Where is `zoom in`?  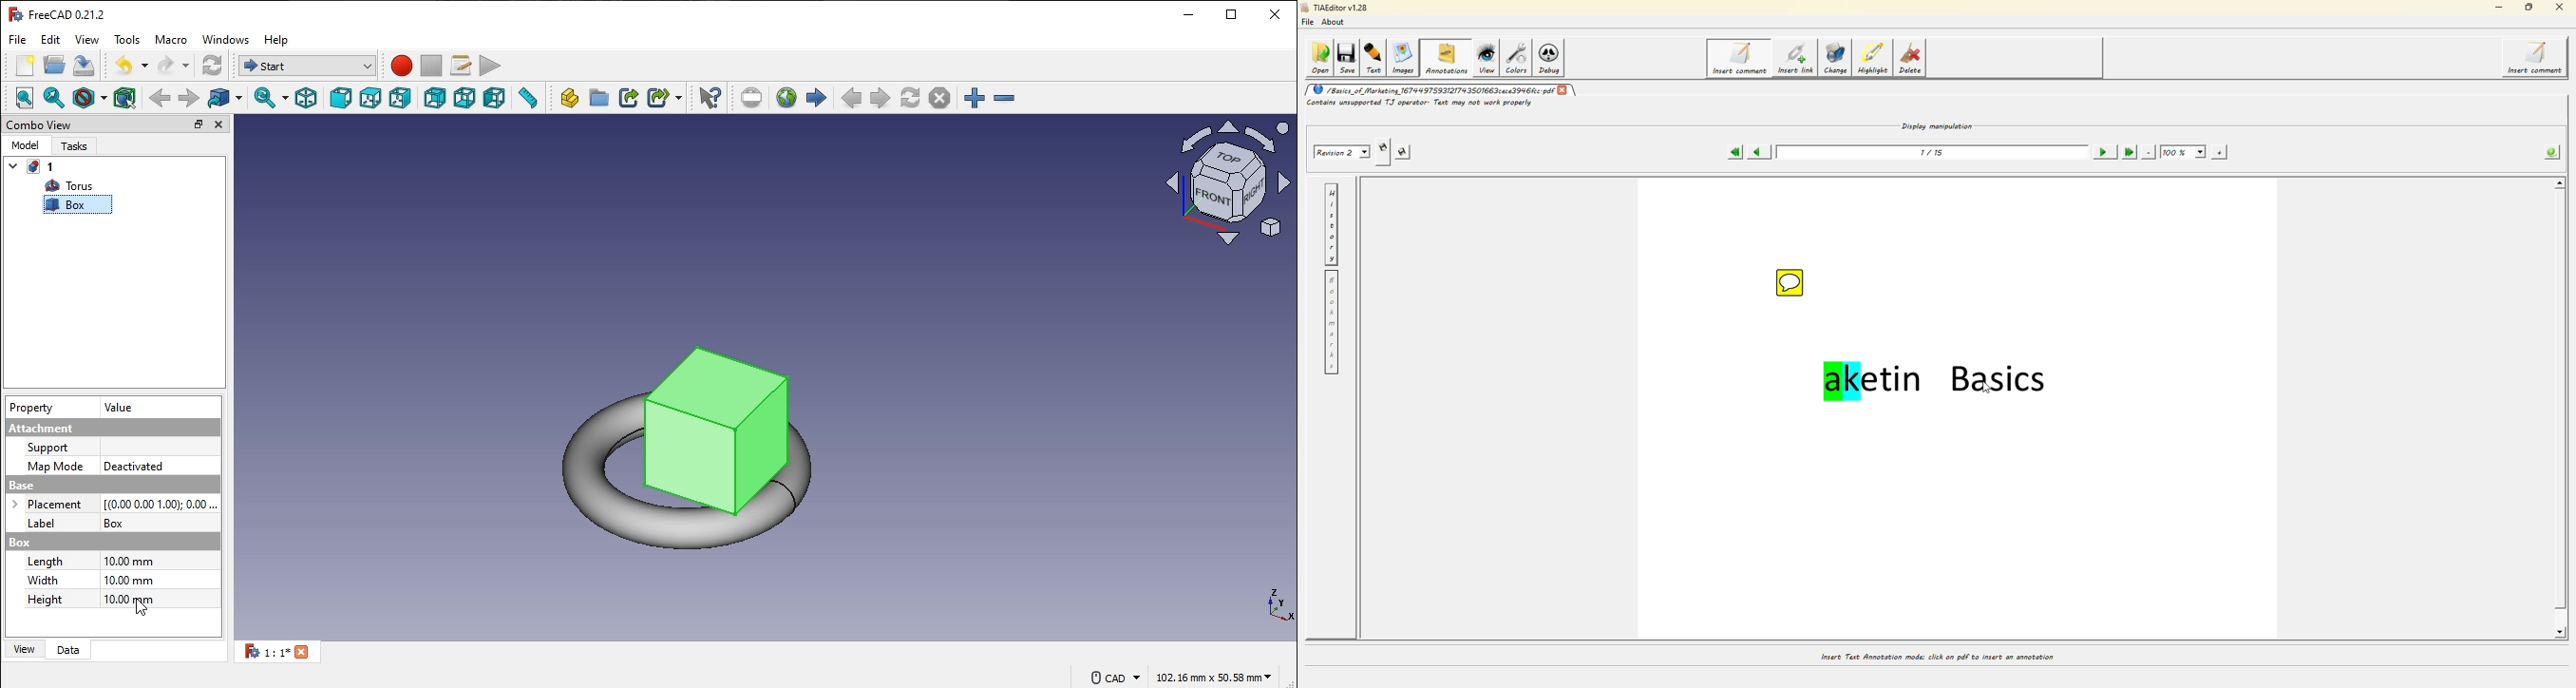 zoom in is located at coordinates (1004, 97).